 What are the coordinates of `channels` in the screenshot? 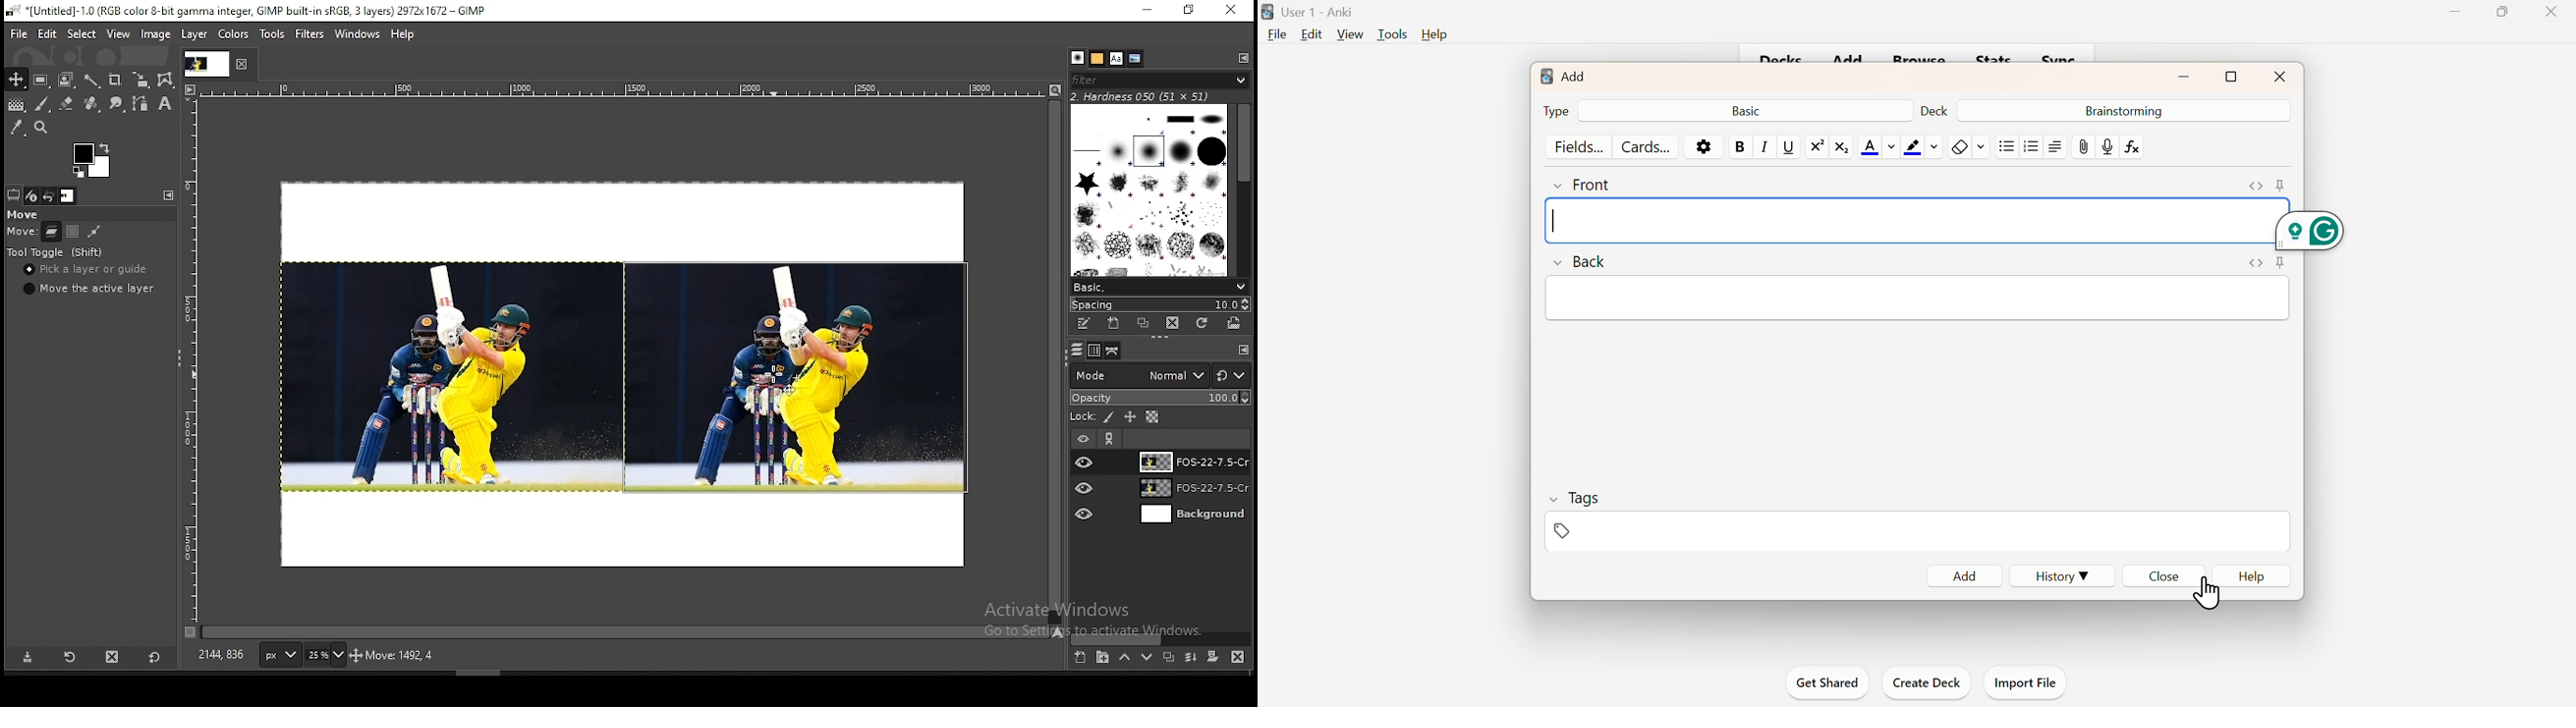 It's located at (1092, 352).